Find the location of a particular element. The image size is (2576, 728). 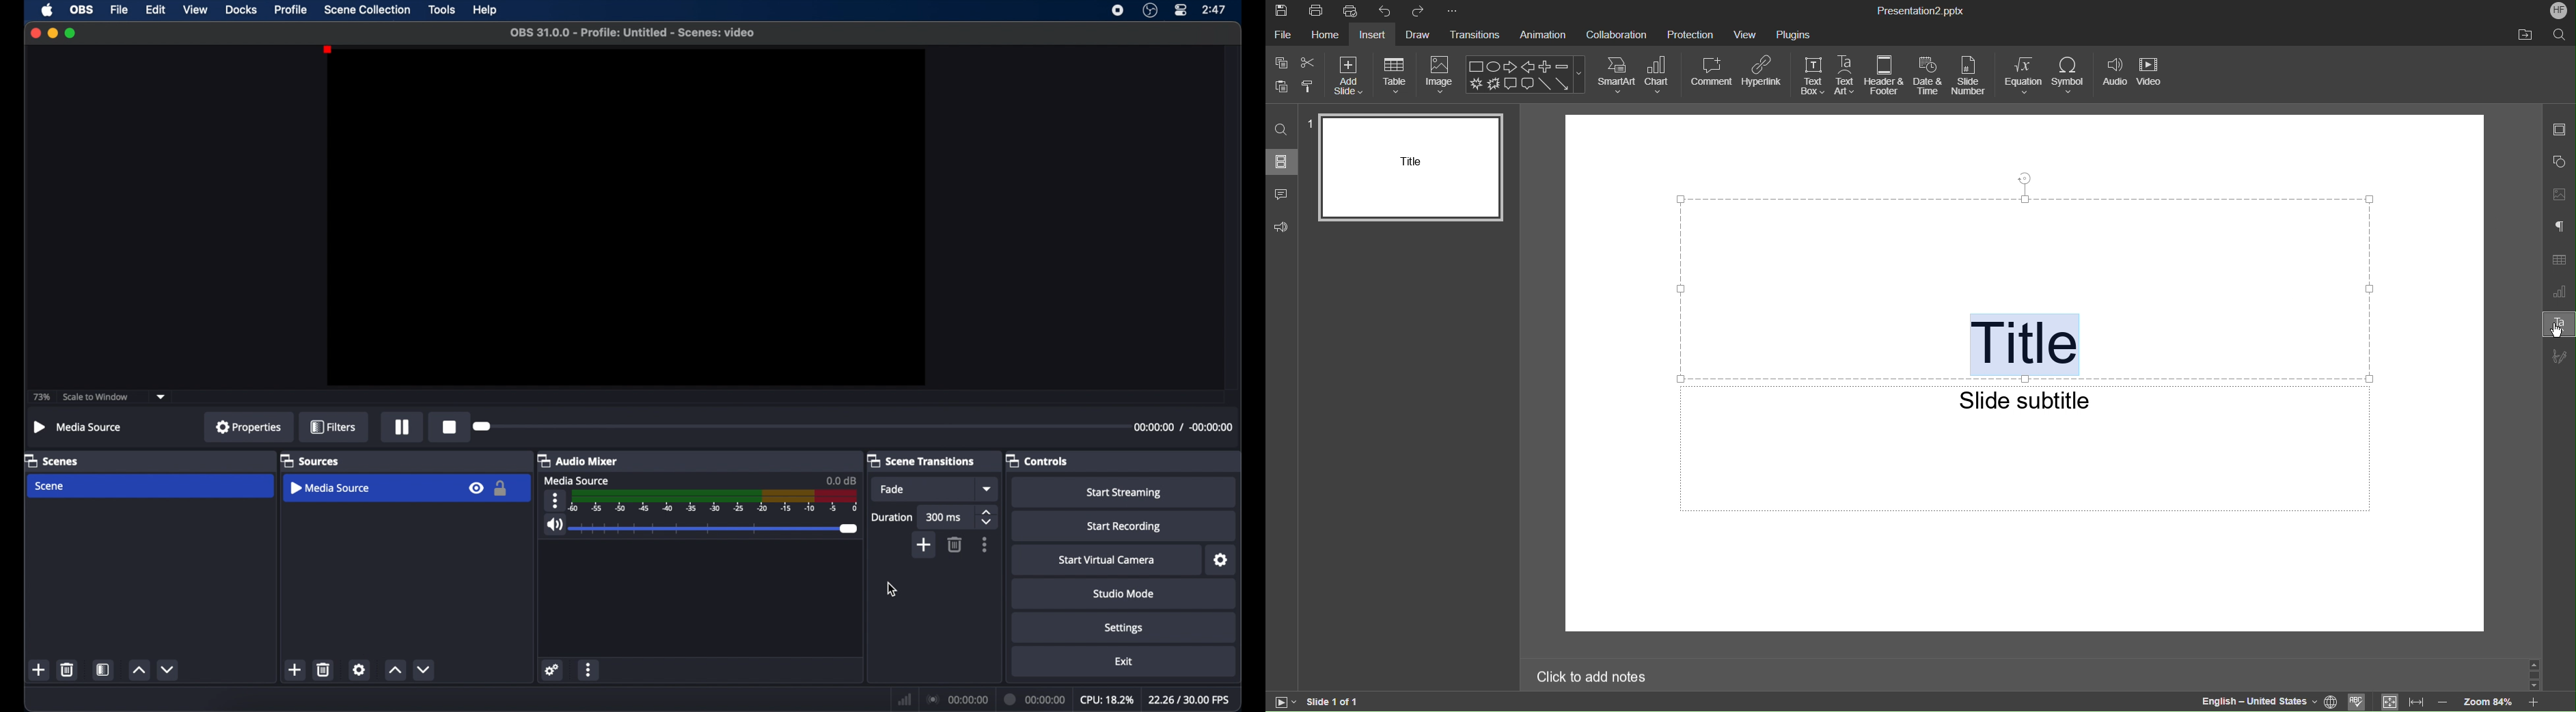

Signature is located at coordinates (2560, 355).